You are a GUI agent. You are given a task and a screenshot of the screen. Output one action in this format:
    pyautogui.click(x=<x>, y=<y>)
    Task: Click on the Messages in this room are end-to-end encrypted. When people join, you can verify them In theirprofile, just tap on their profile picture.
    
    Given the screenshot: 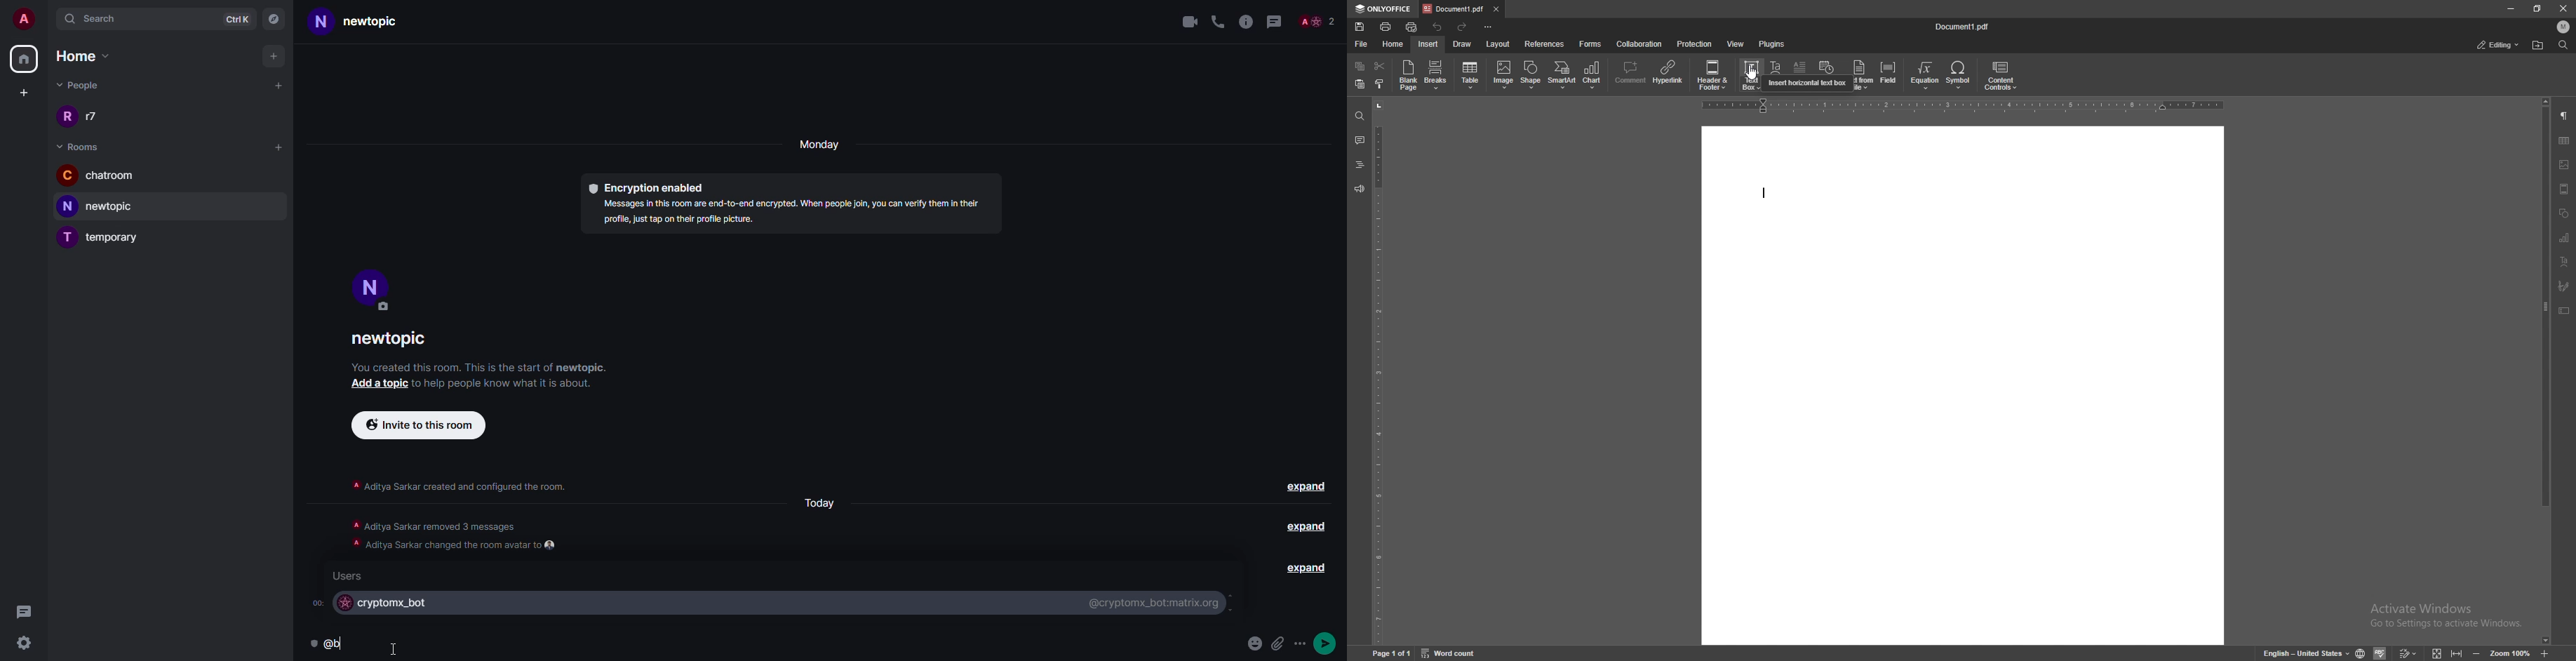 What is the action you would take?
    pyautogui.click(x=784, y=215)
    